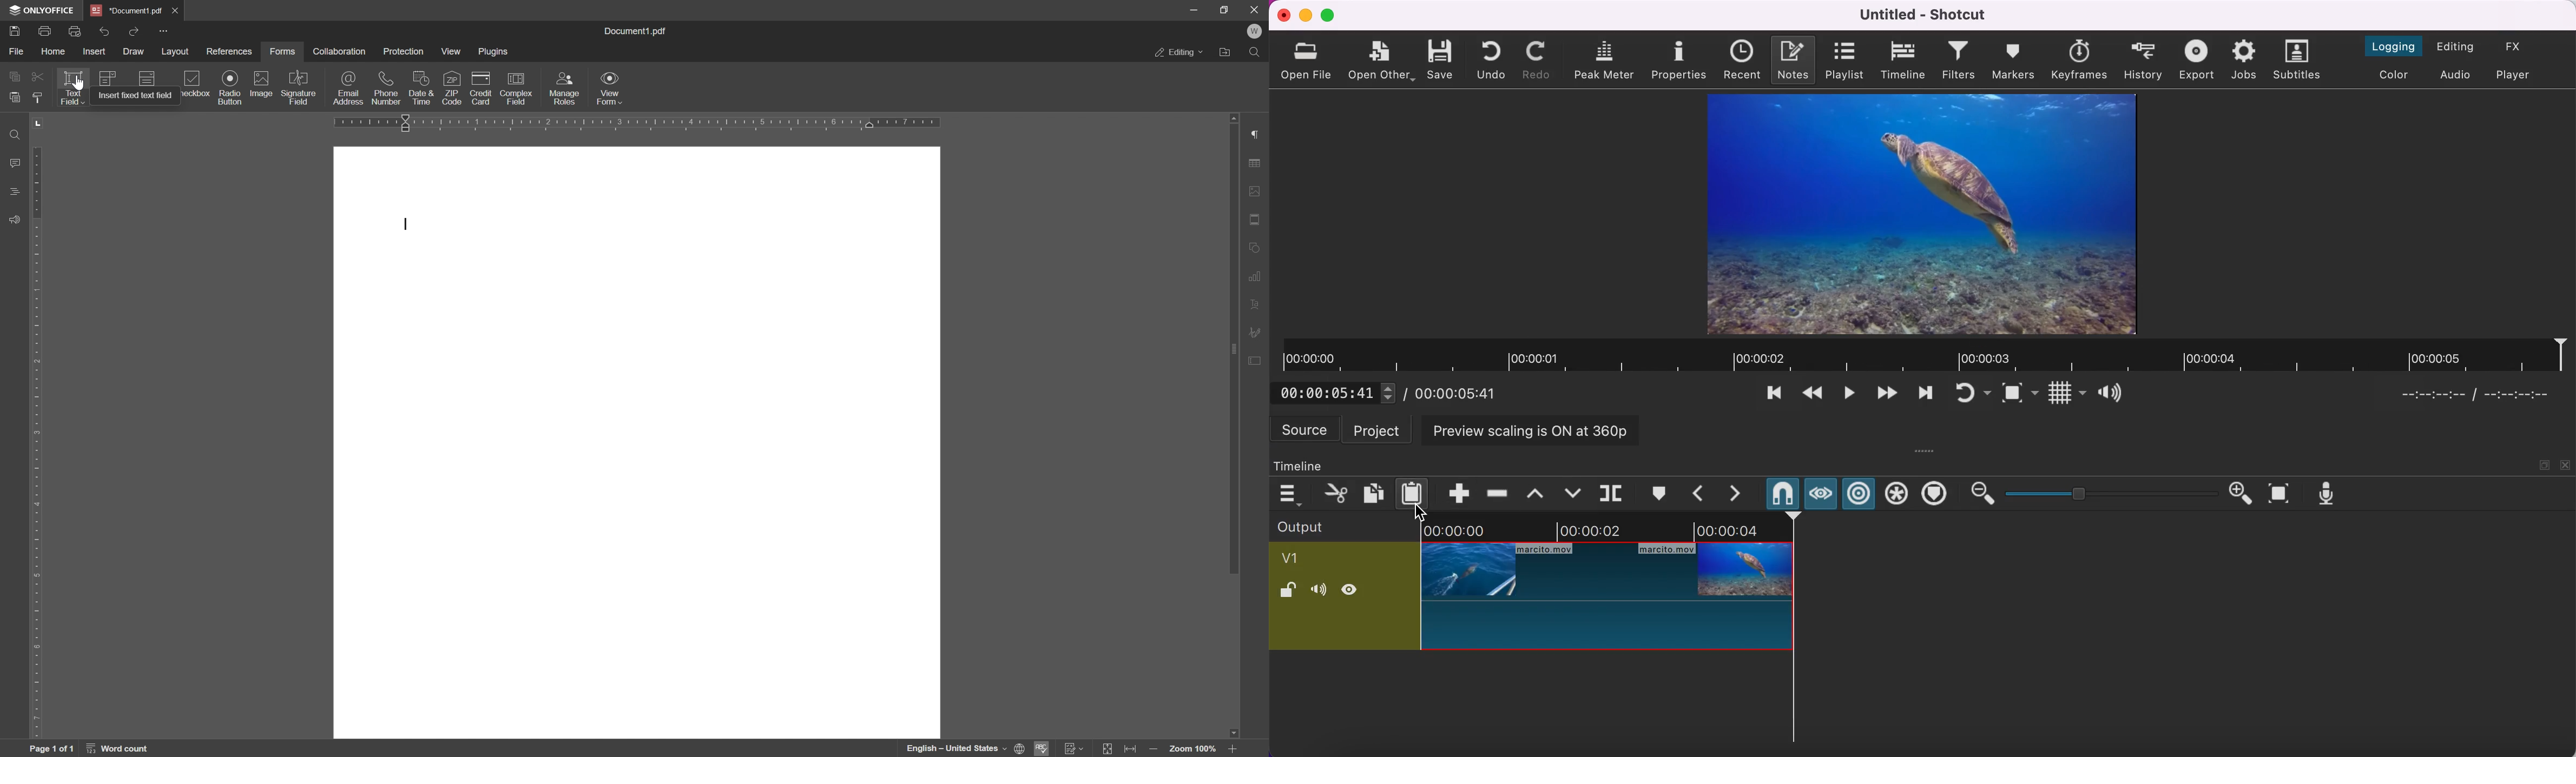 The image size is (2576, 784). Describe the element at coordinates (95, 51) in the screenshot. I see `insert` at that location.